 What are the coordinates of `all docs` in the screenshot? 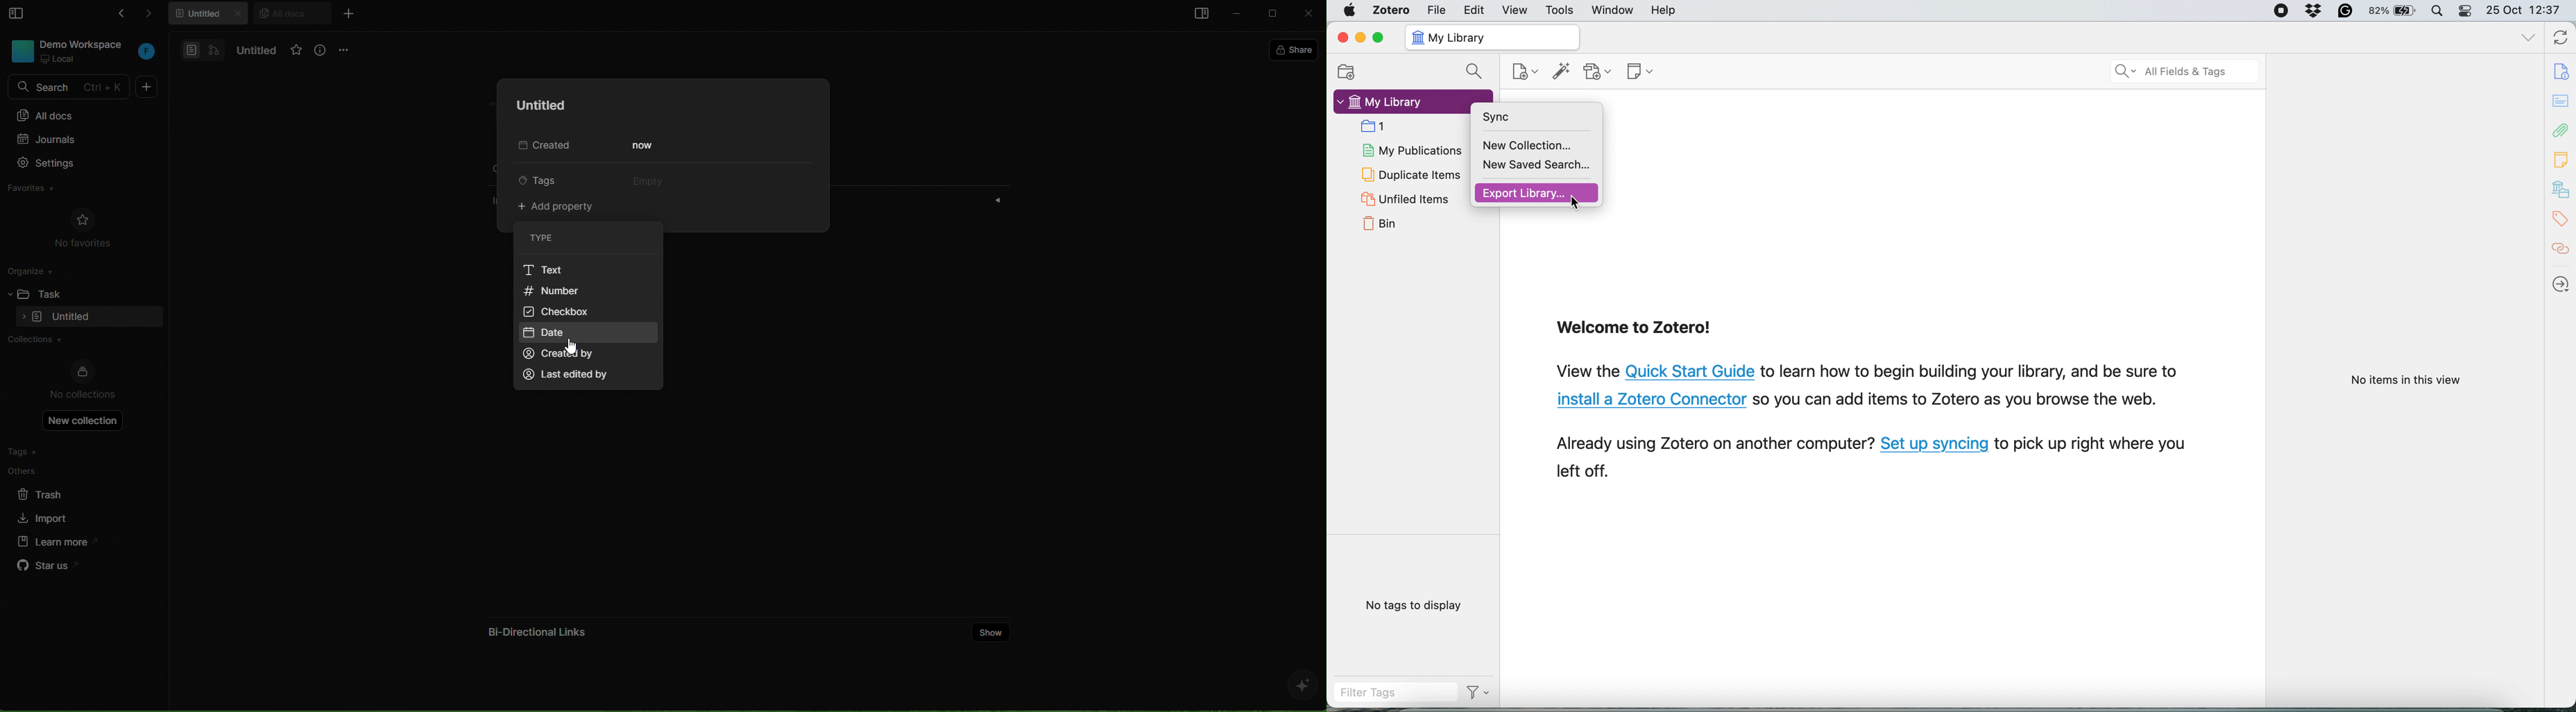 It's located at (291, 12).